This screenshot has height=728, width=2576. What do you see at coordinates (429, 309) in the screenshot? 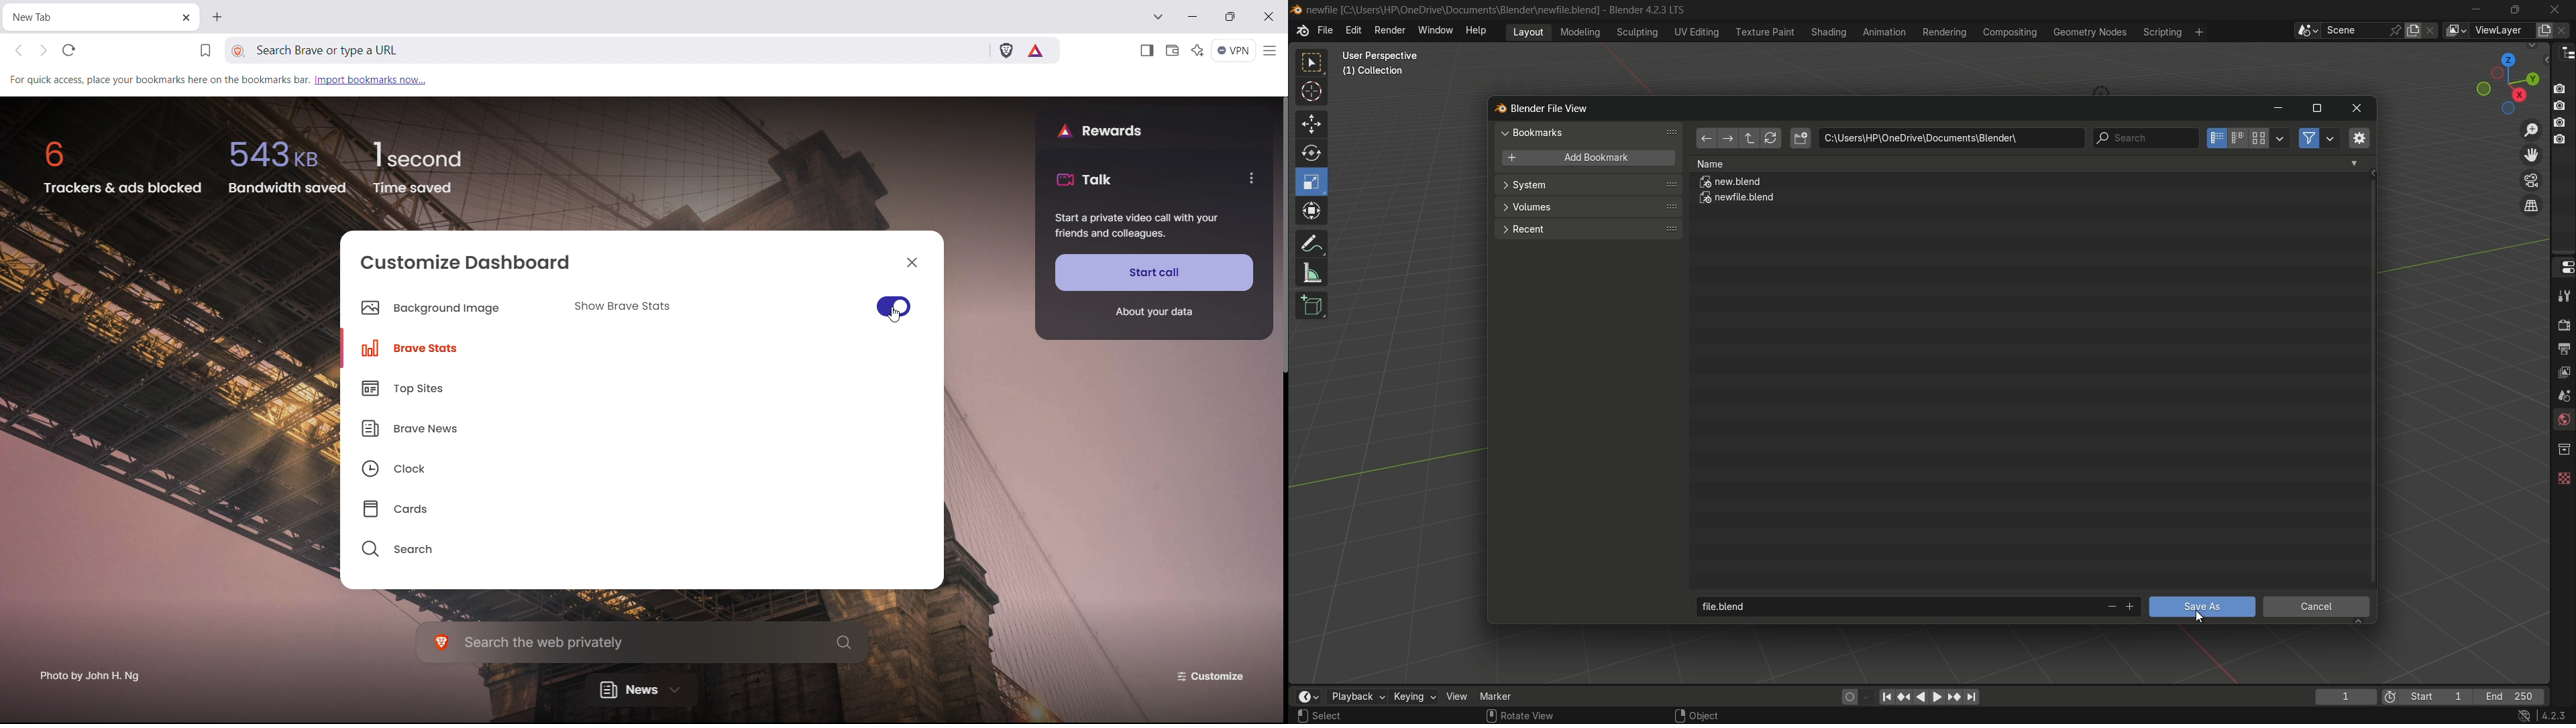
I see `Background Image` at bounding box center [429, 309].